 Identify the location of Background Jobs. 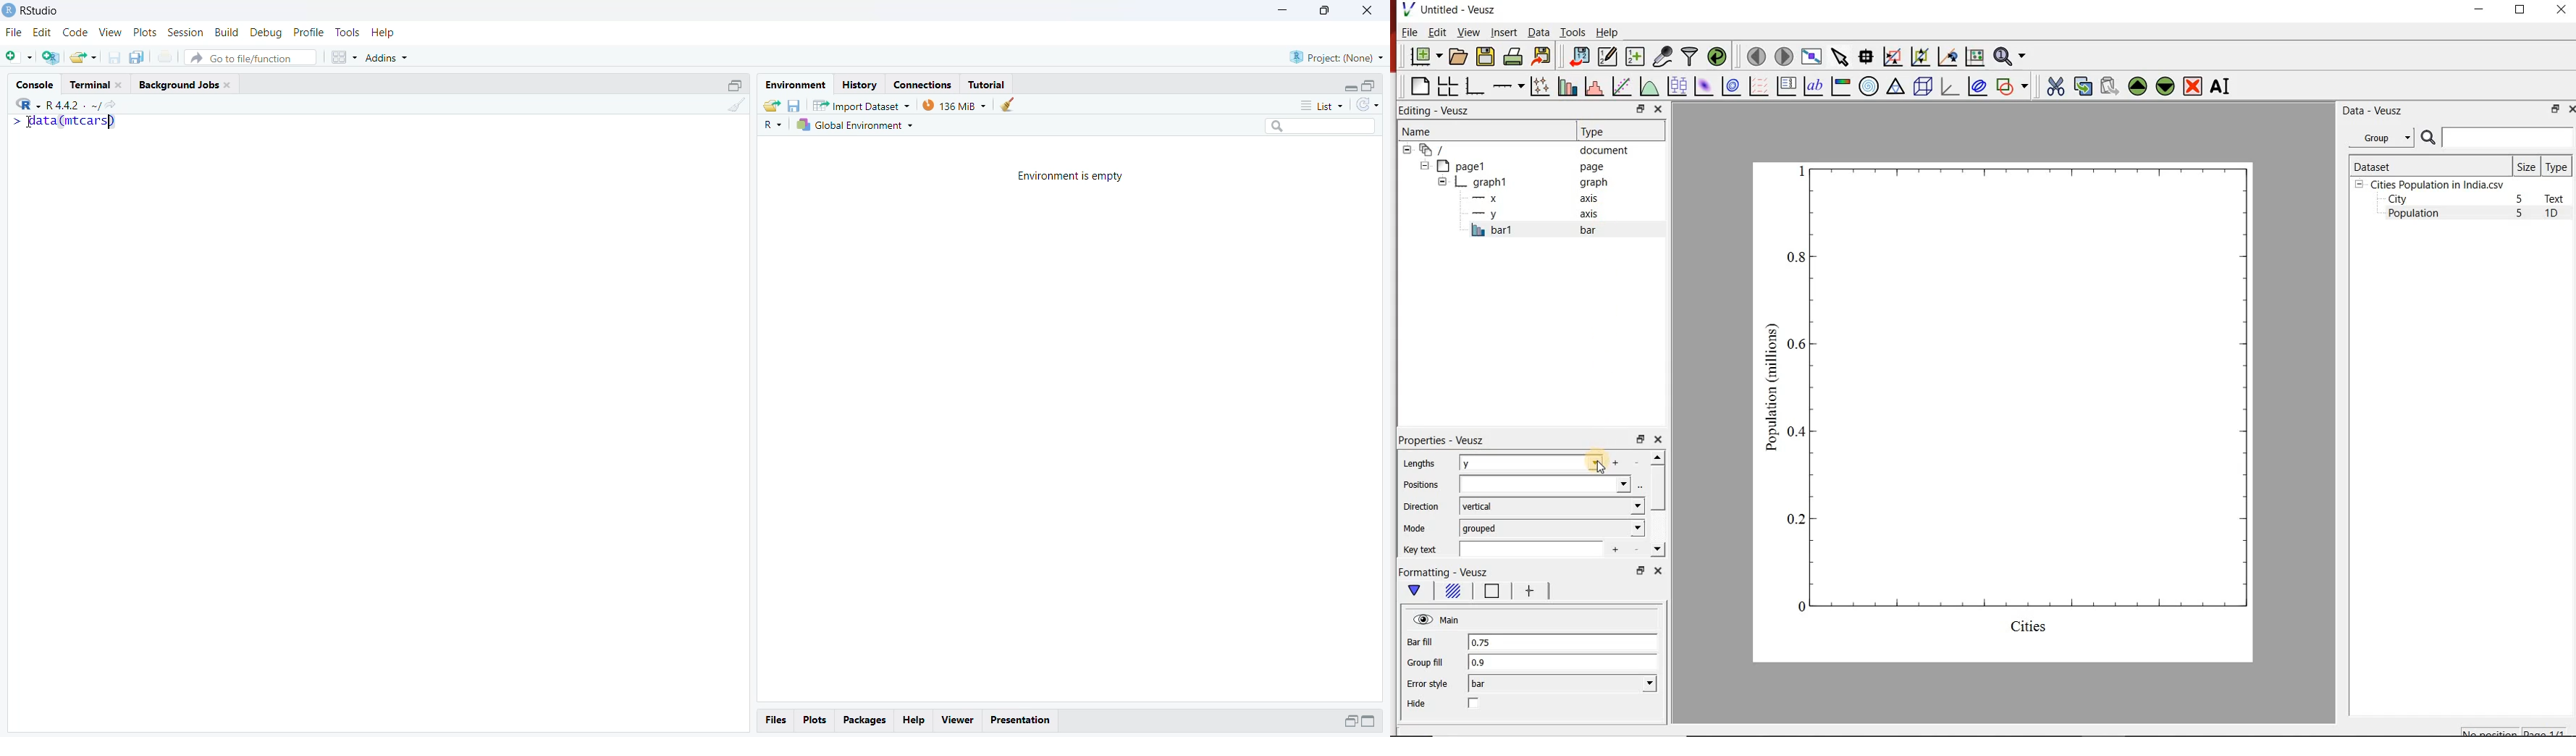
(188, 85).